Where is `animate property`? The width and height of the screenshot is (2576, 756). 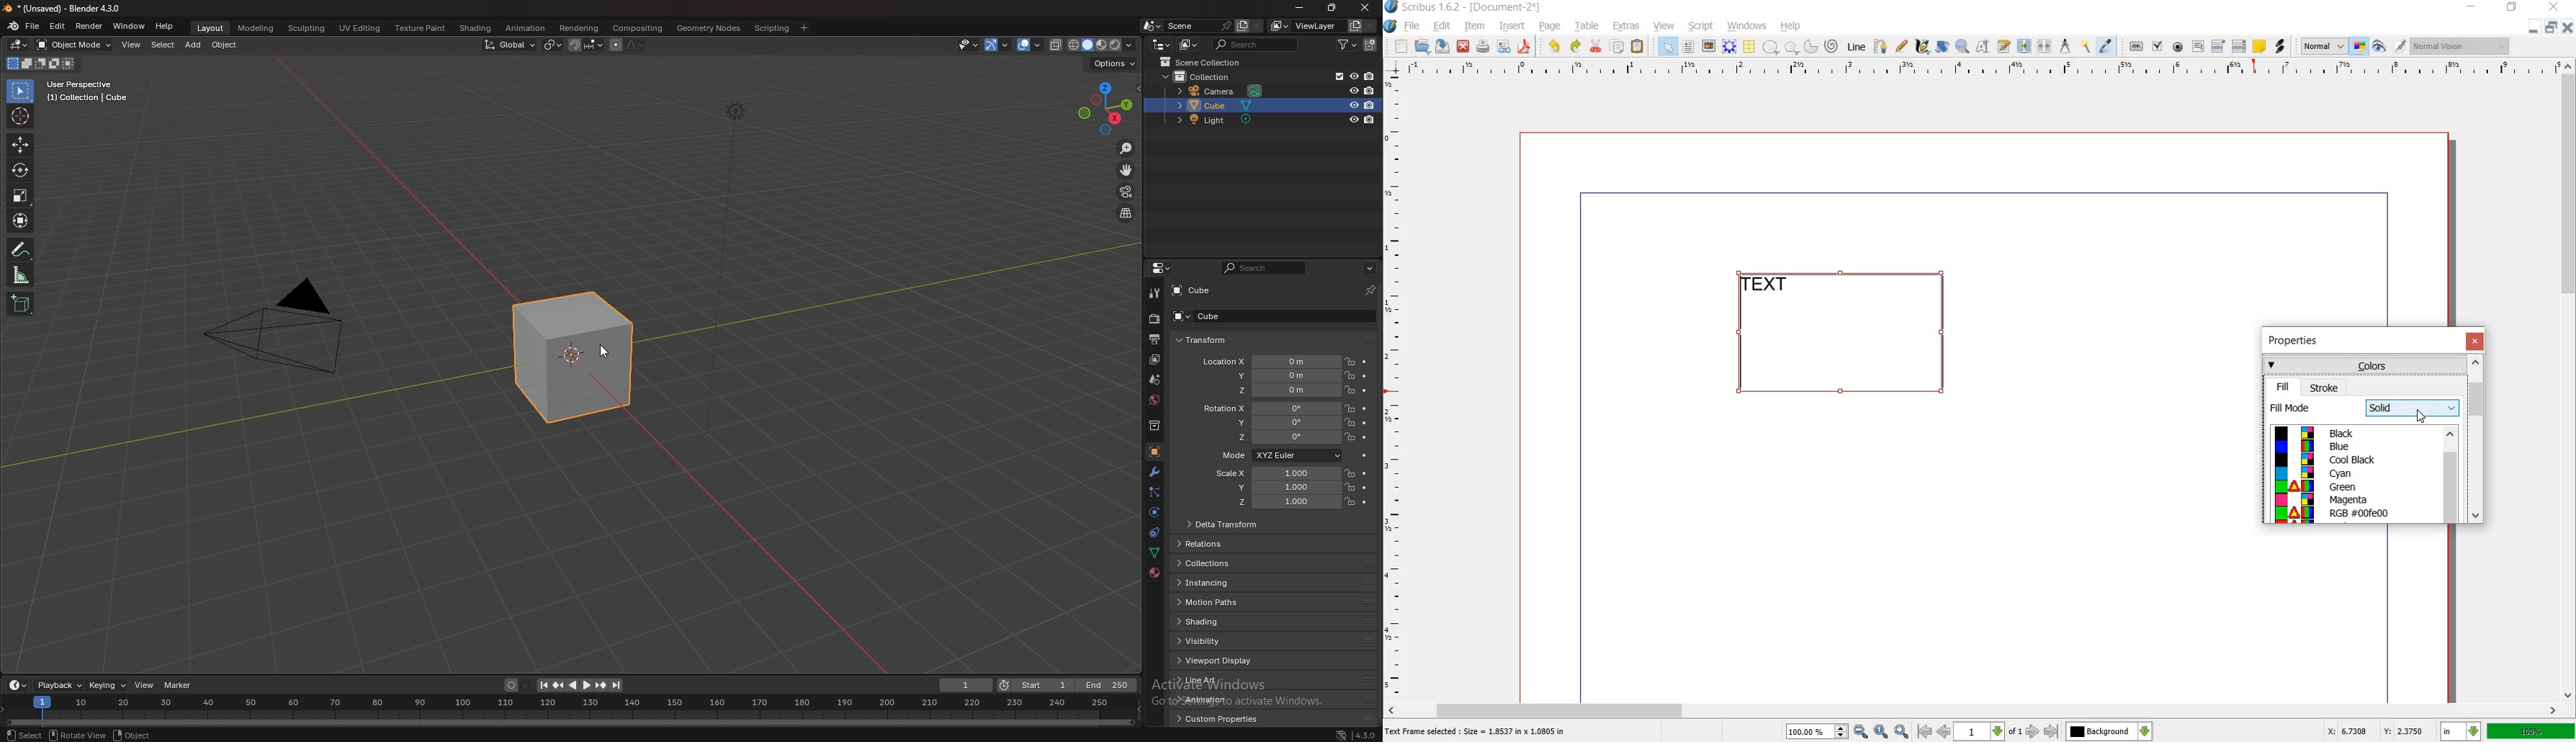 animate property is located at coordinates (1365, 423).